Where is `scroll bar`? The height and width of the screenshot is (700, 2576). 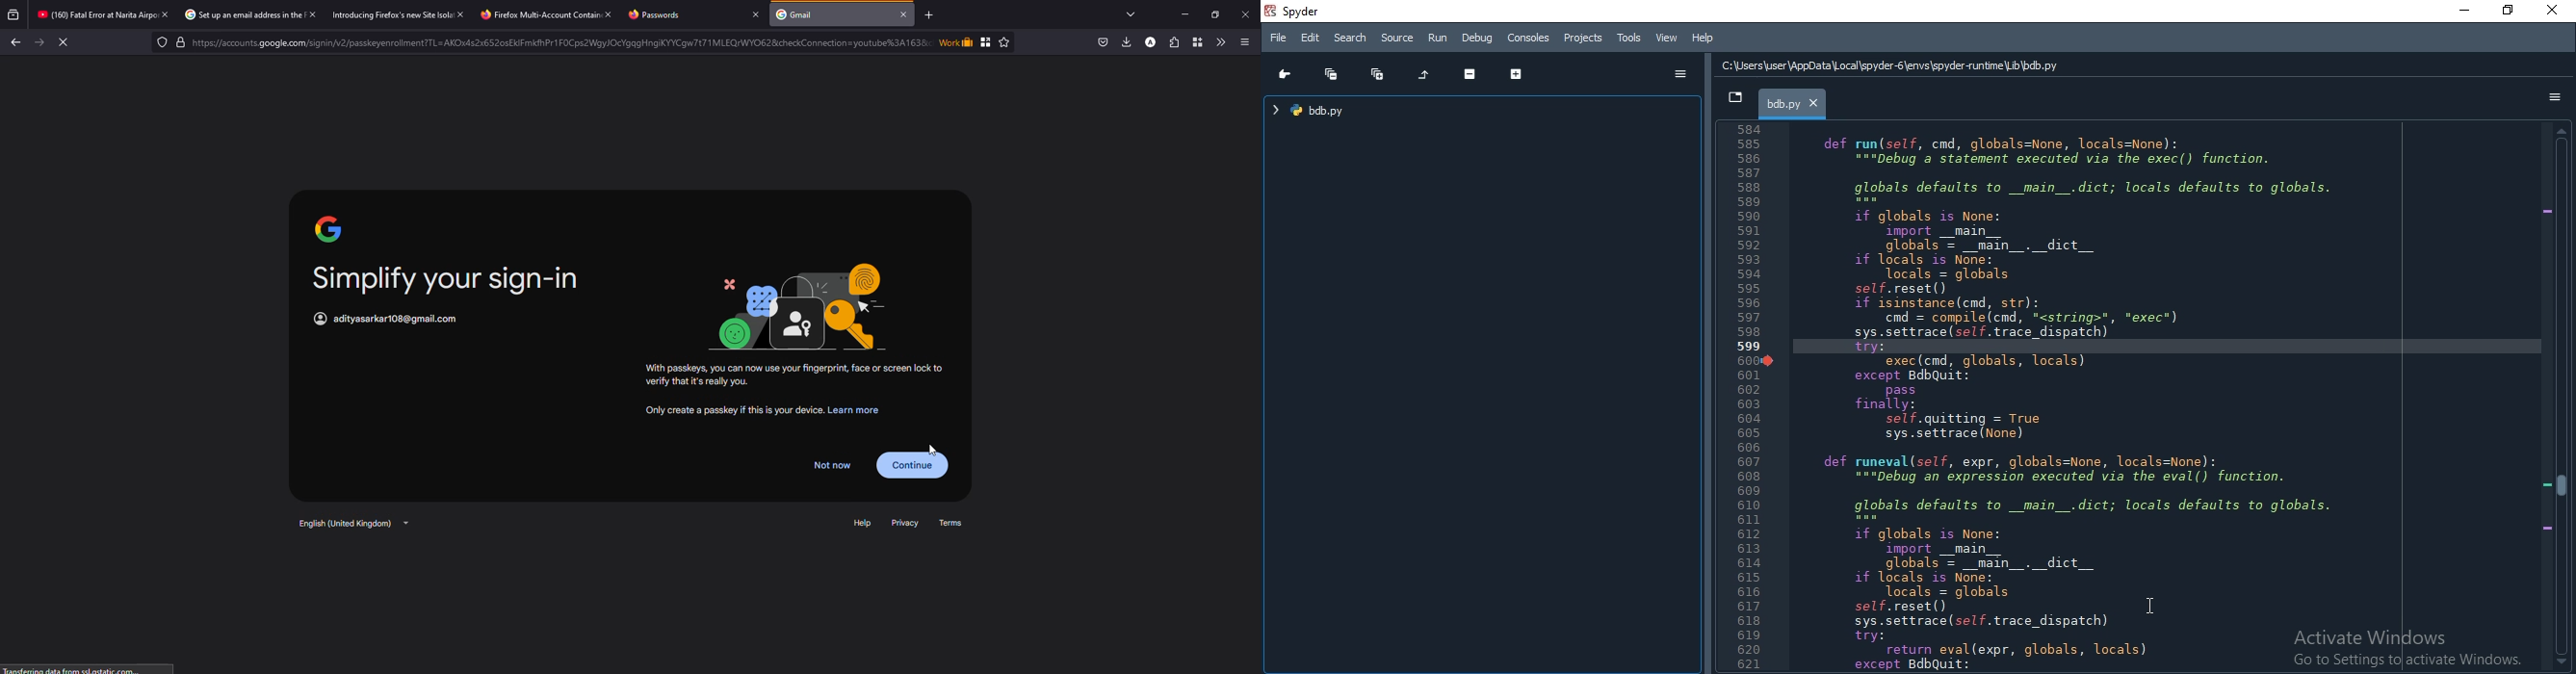 scroll bar is located at coordinates (2562, 397).